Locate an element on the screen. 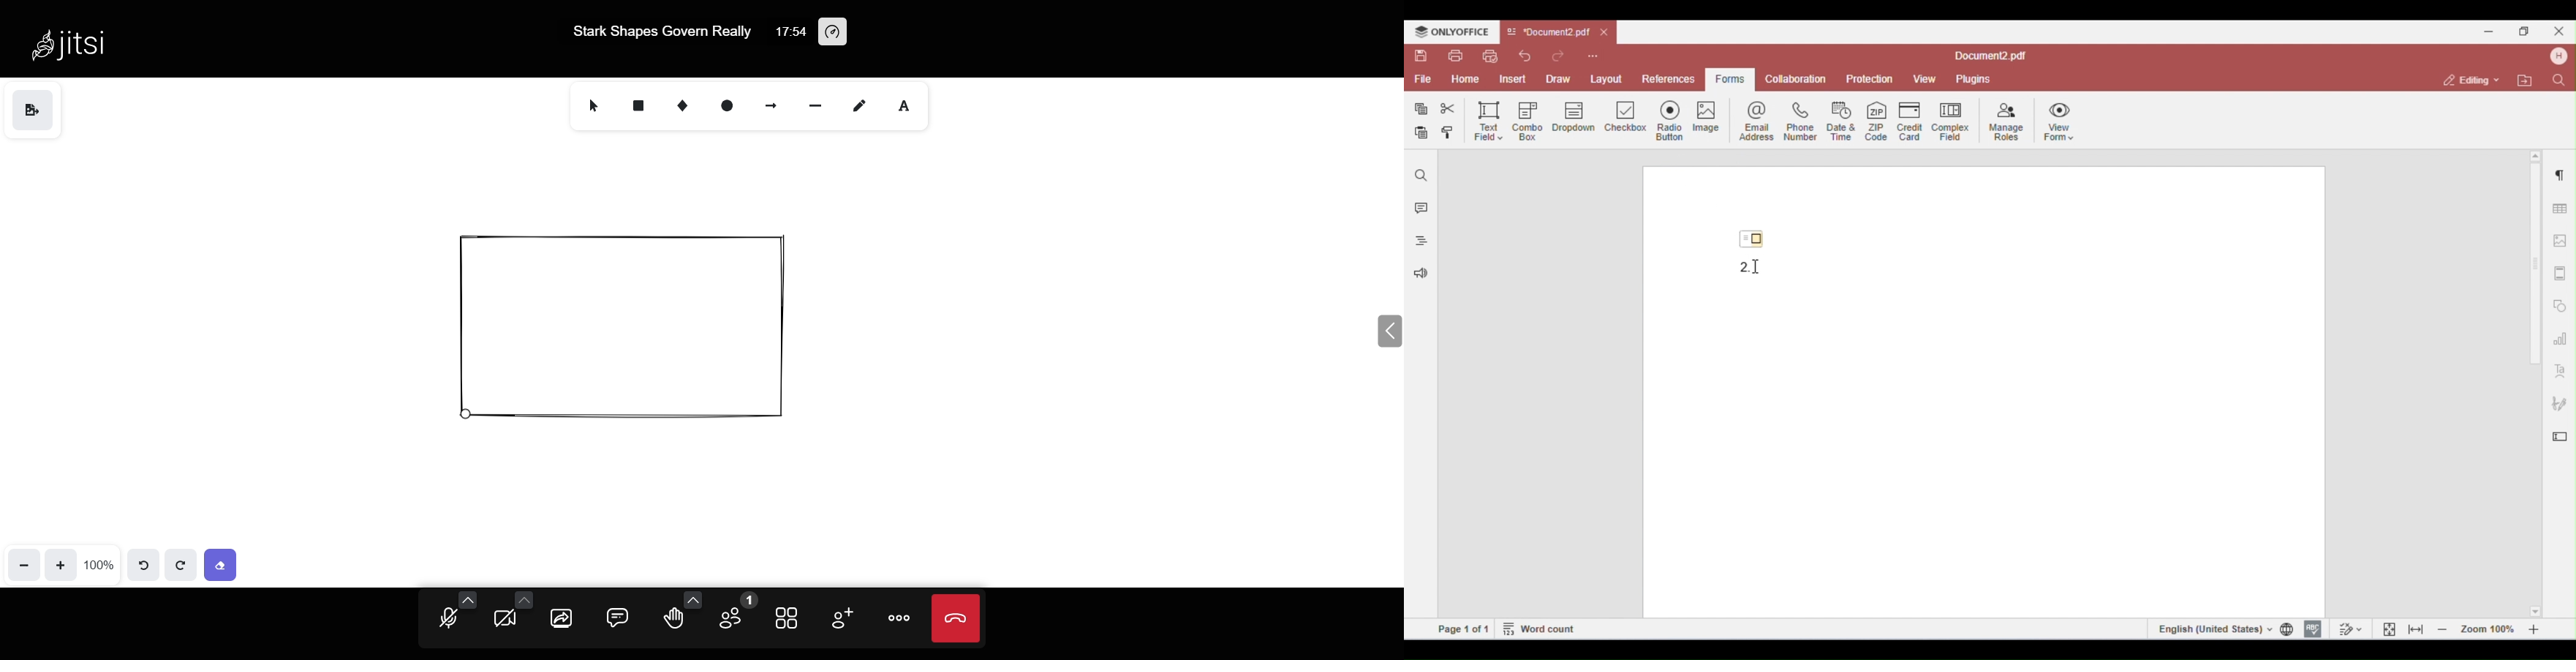 Image resolution: width=2576 pixels, height=672 pixels. line is located at coordinates (813, 105).